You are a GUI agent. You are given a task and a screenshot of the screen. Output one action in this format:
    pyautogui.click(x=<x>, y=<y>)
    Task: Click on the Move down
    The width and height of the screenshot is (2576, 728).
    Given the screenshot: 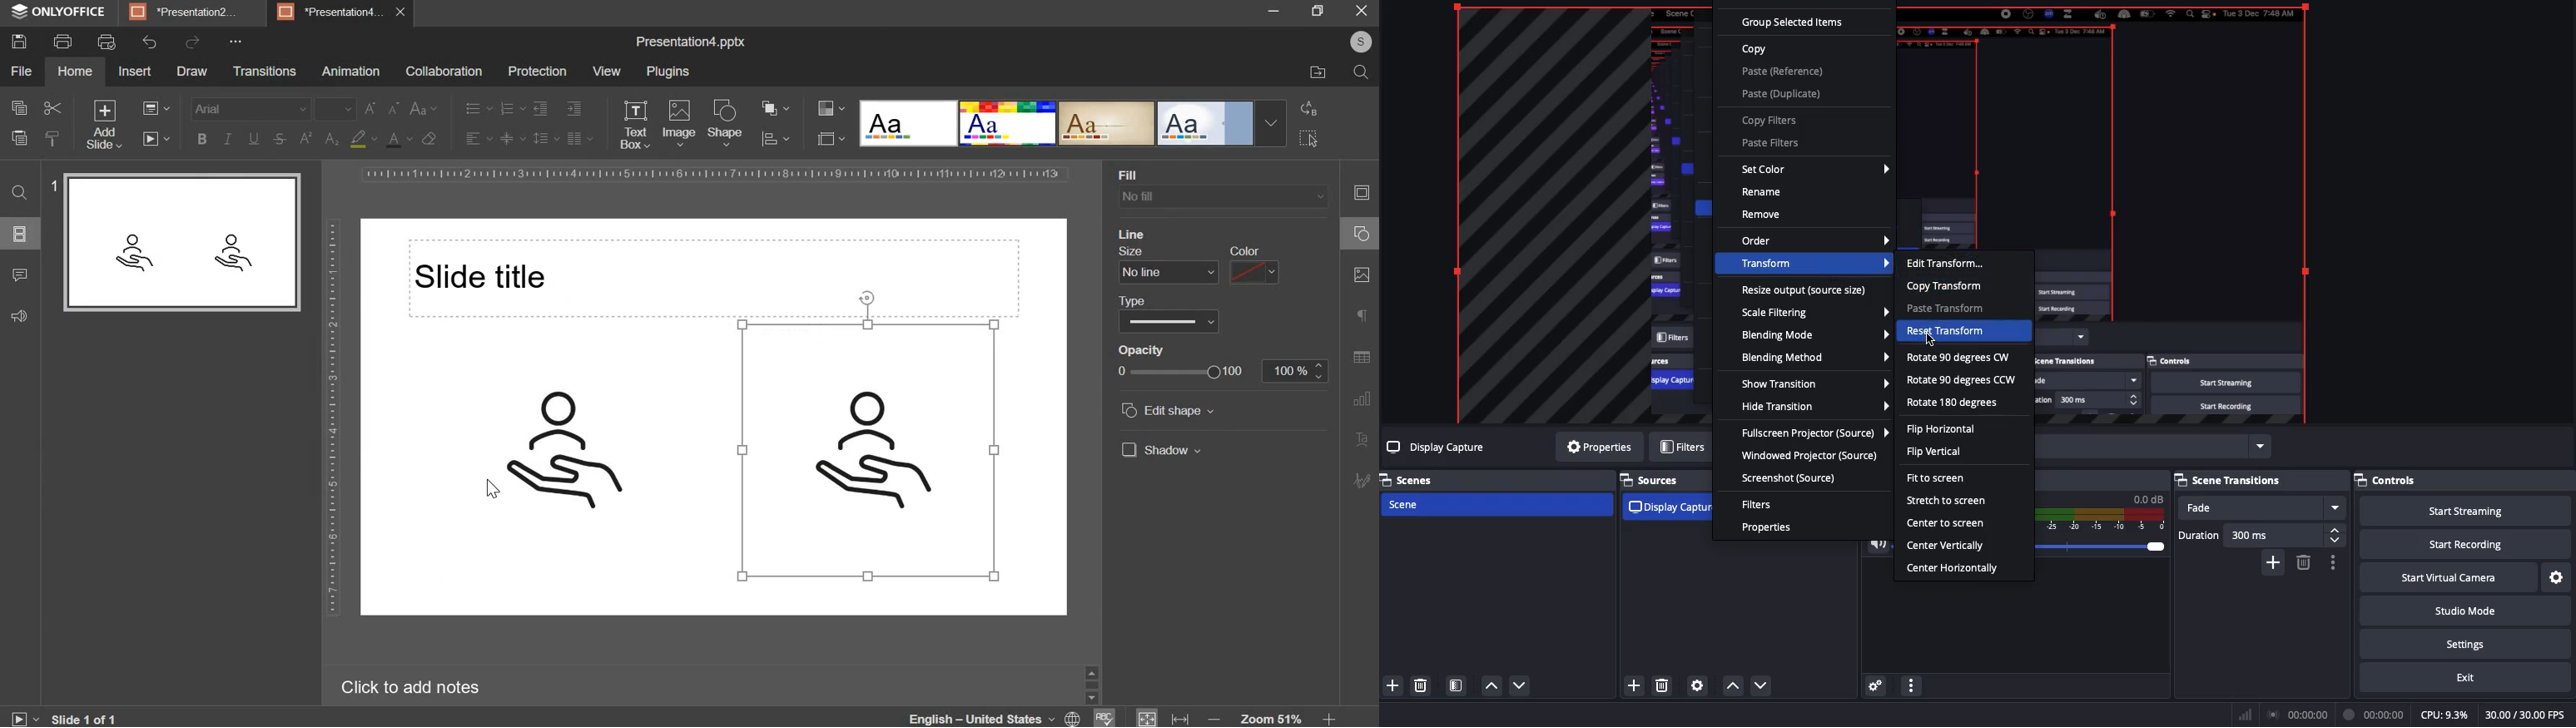 What is the action you would take?
    pyautogui.click(x=1521, y=685)
    